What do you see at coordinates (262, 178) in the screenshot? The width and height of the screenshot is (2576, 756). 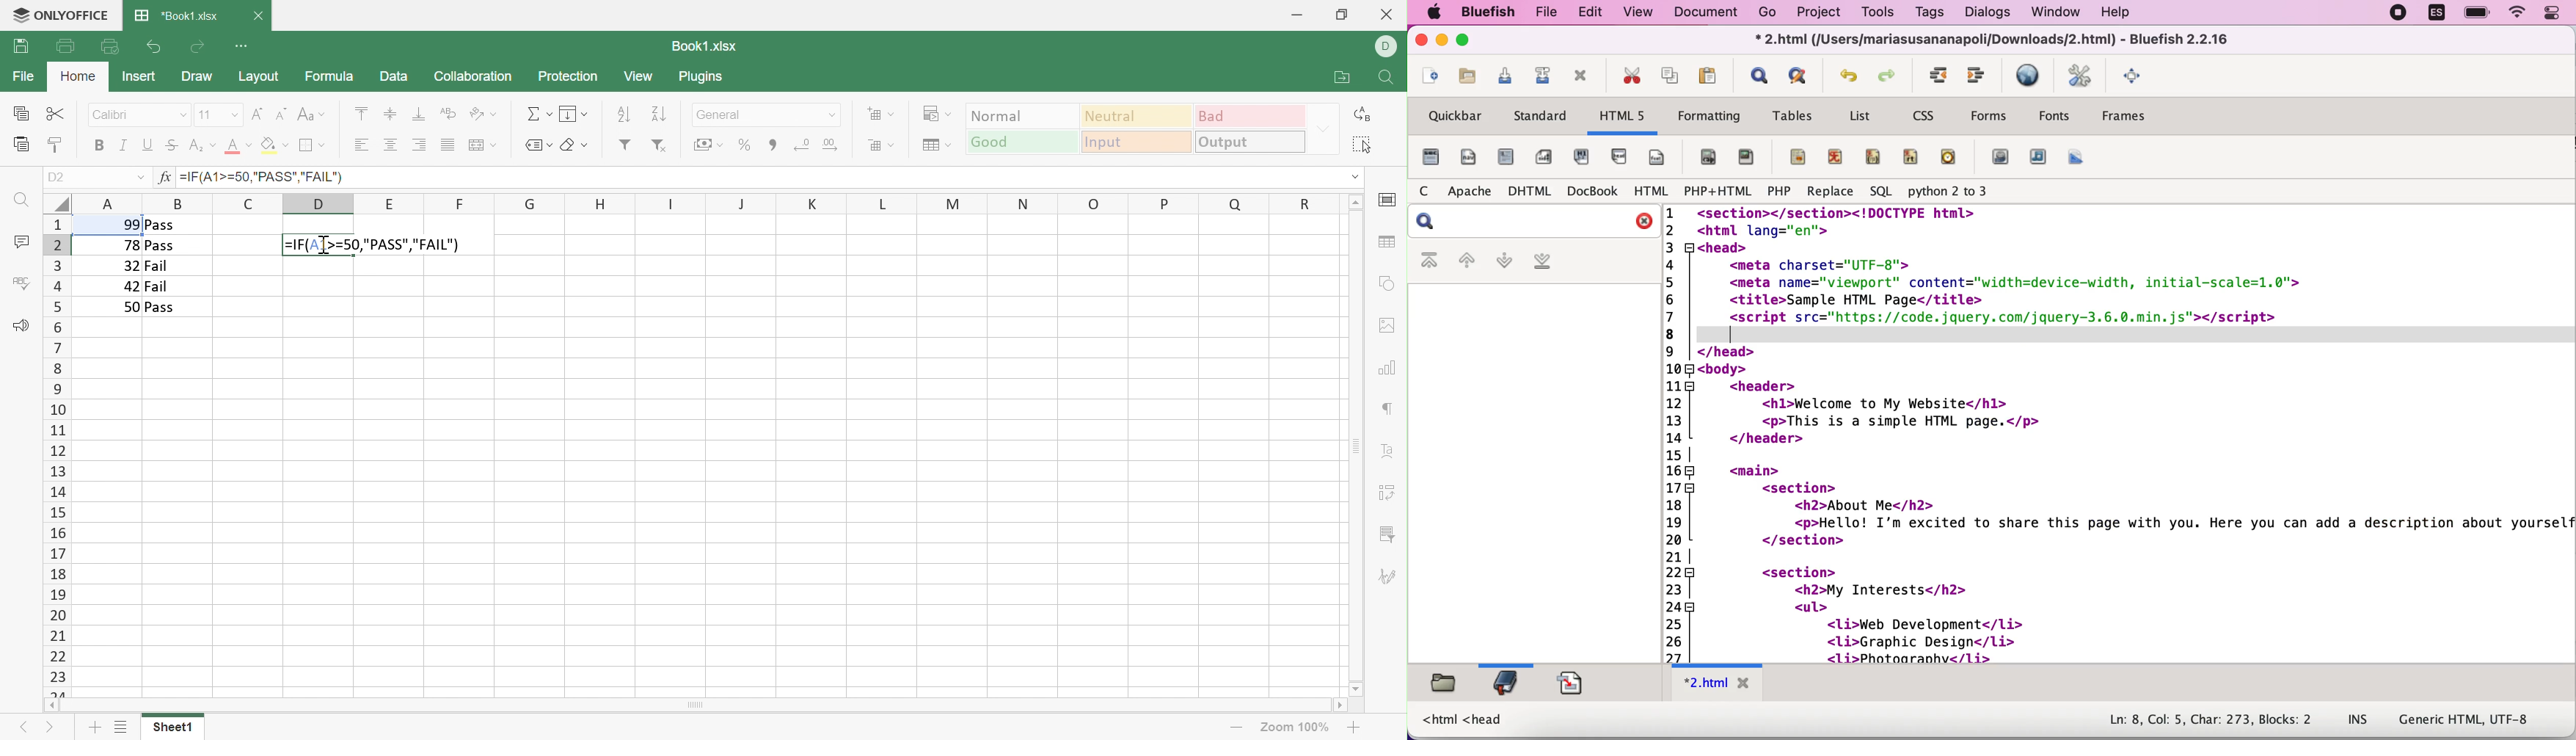 I see `=IF(A1>=50,"PASS","FAIL")` at bounding box center [262, 178].